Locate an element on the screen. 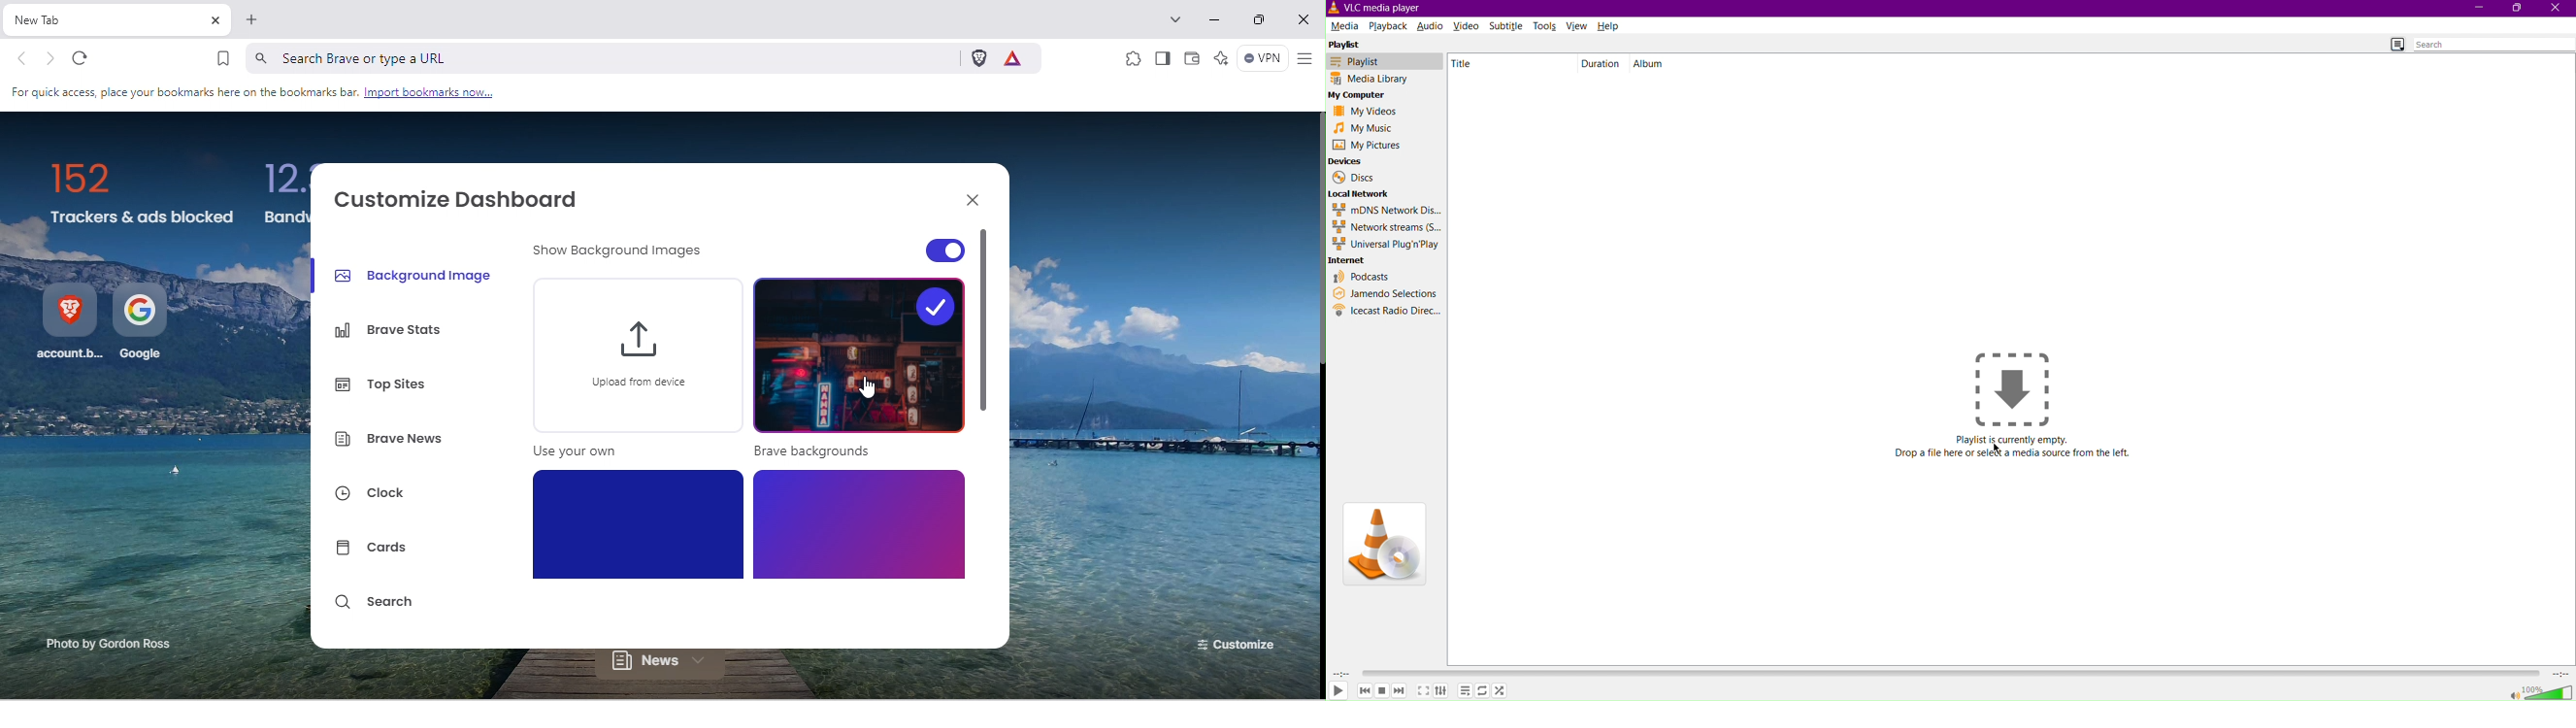  My Music is located at coordinates (1364, 129).